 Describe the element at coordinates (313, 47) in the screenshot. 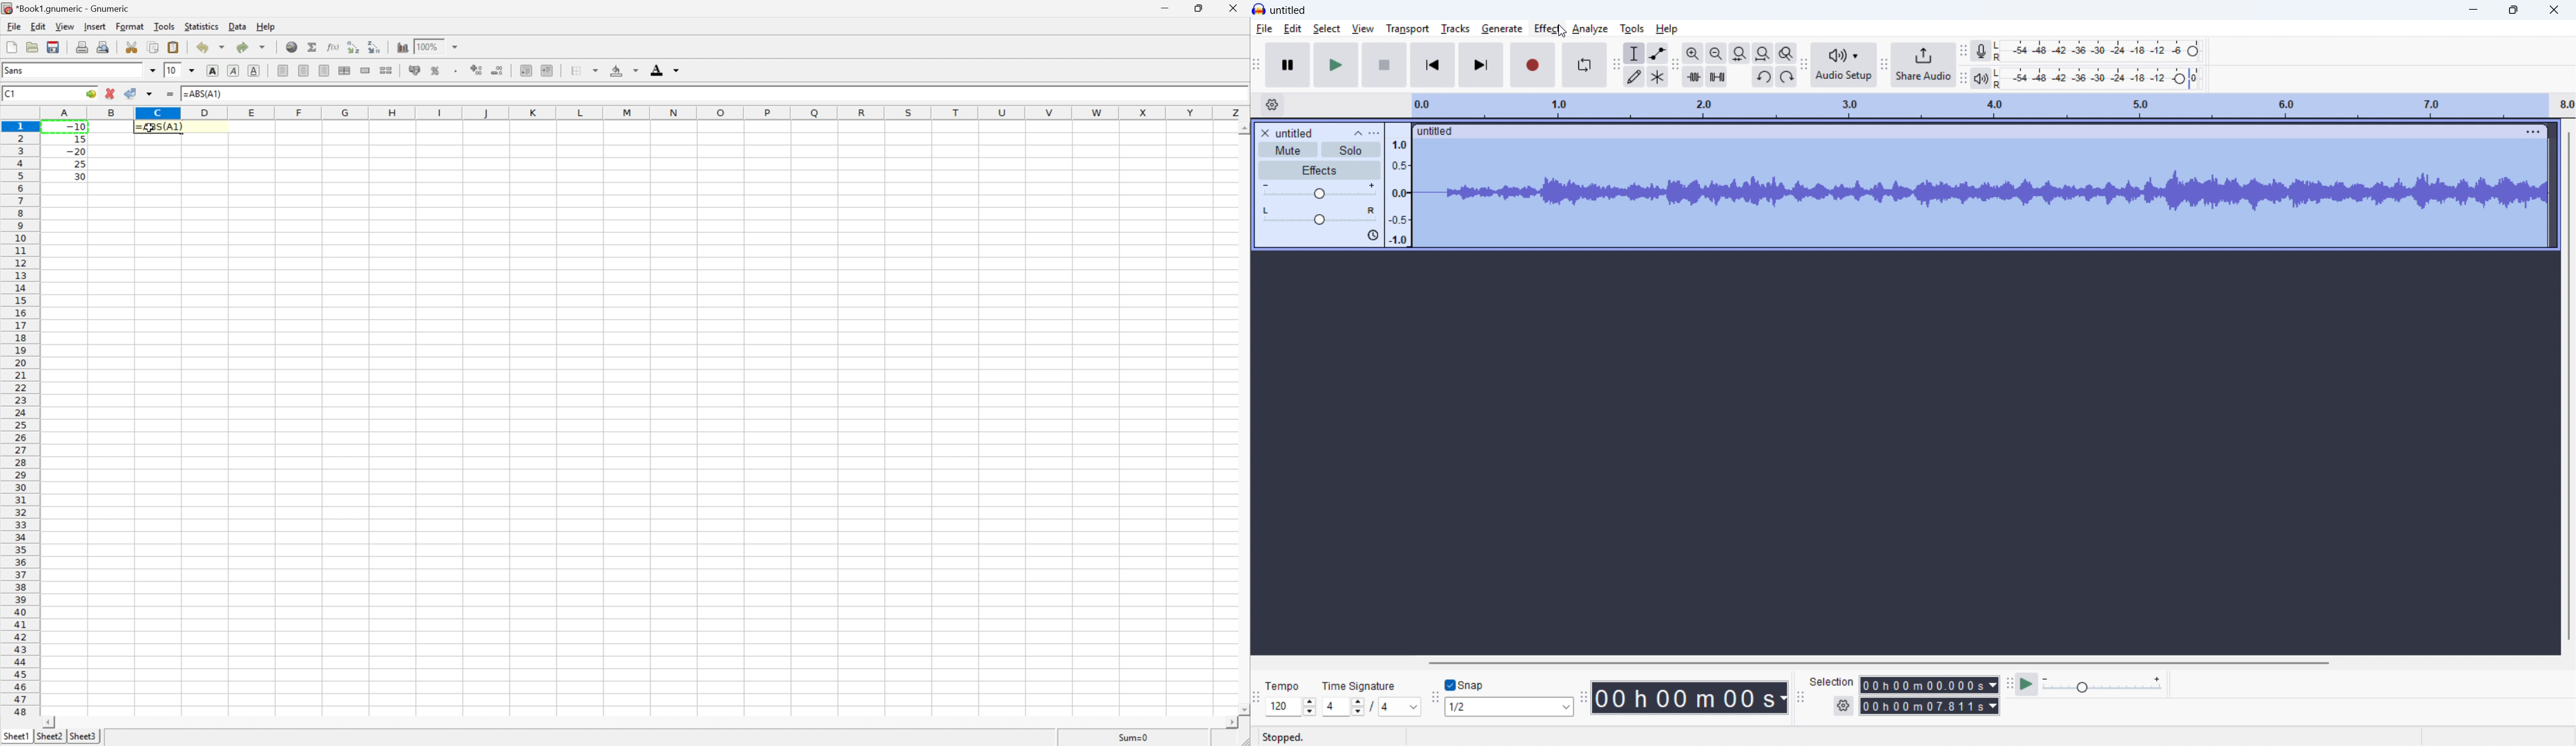

I see `Sum into the current cell` at that location.